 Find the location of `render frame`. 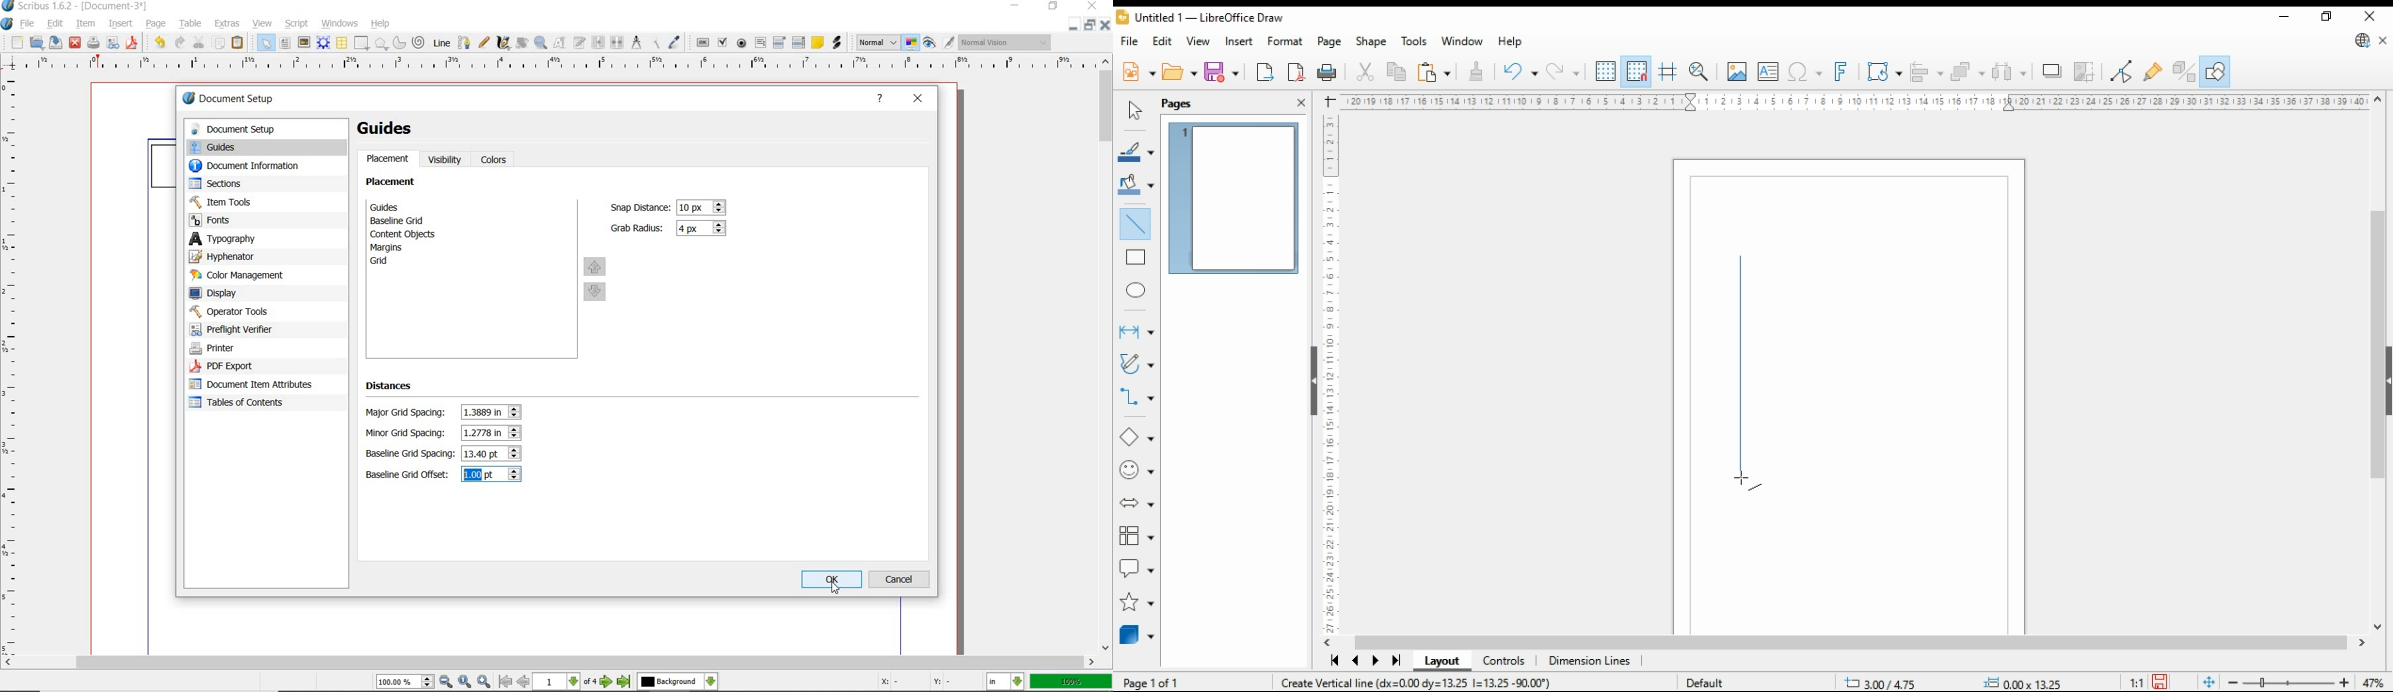

render frame is located at coordinates (323, 43).